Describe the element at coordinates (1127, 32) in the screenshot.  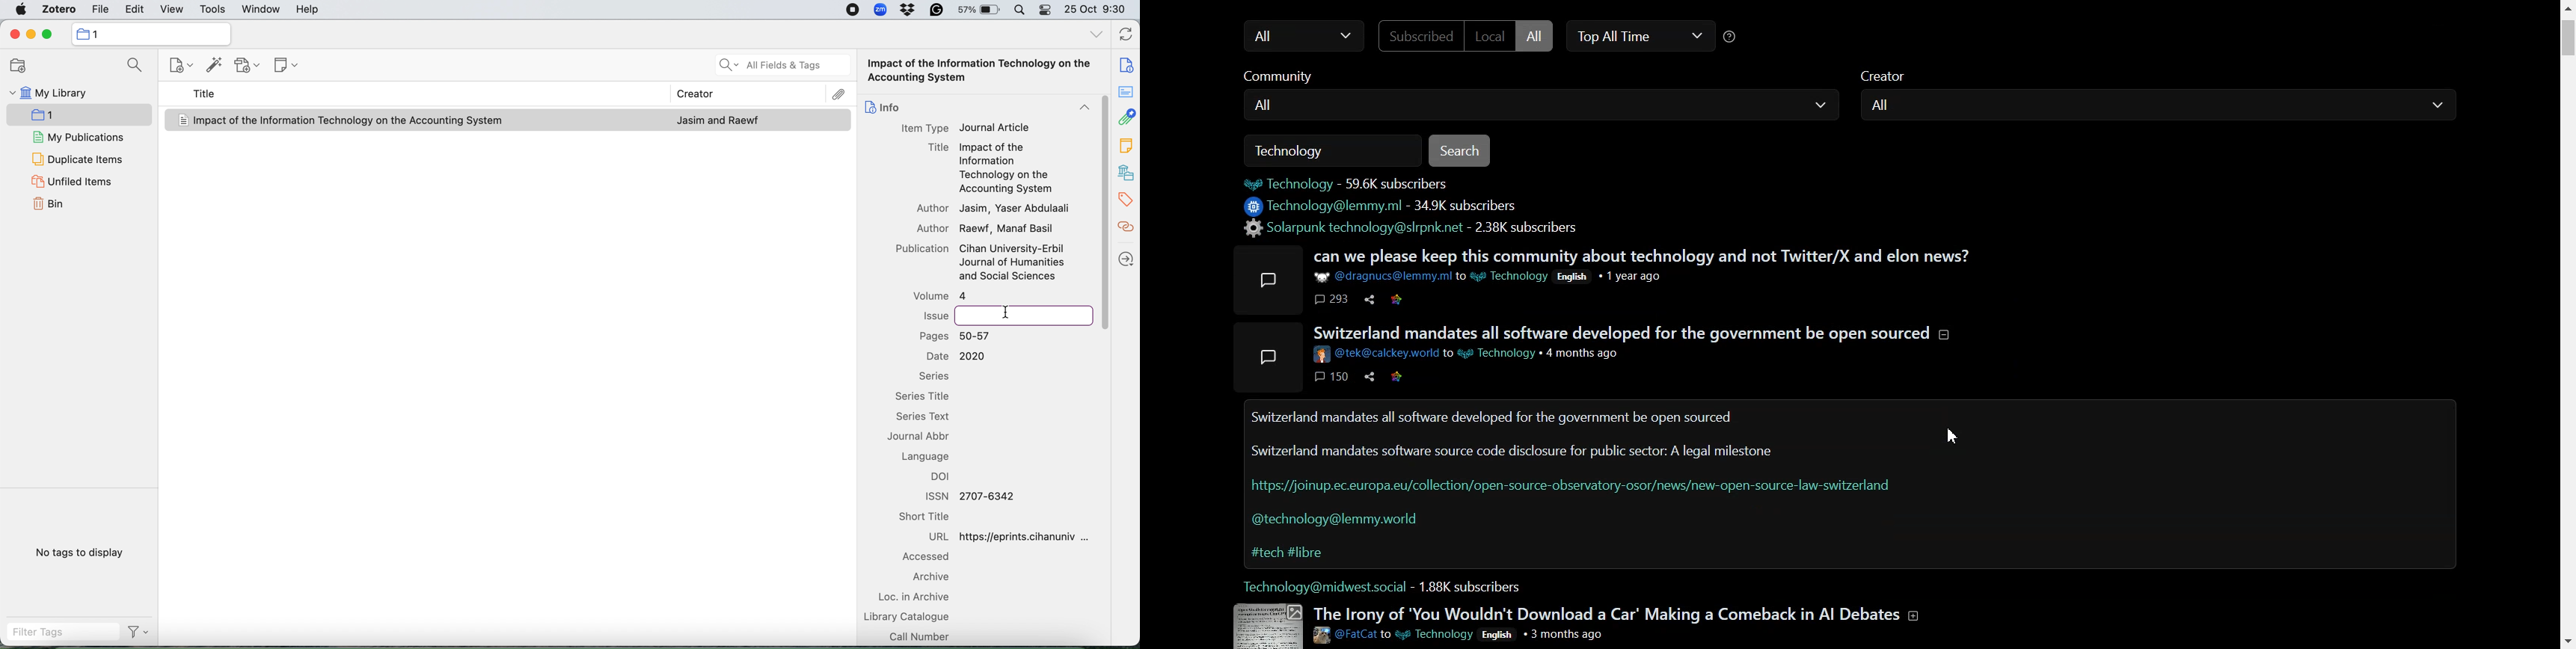
I see `sync with zotero.org` at that location.